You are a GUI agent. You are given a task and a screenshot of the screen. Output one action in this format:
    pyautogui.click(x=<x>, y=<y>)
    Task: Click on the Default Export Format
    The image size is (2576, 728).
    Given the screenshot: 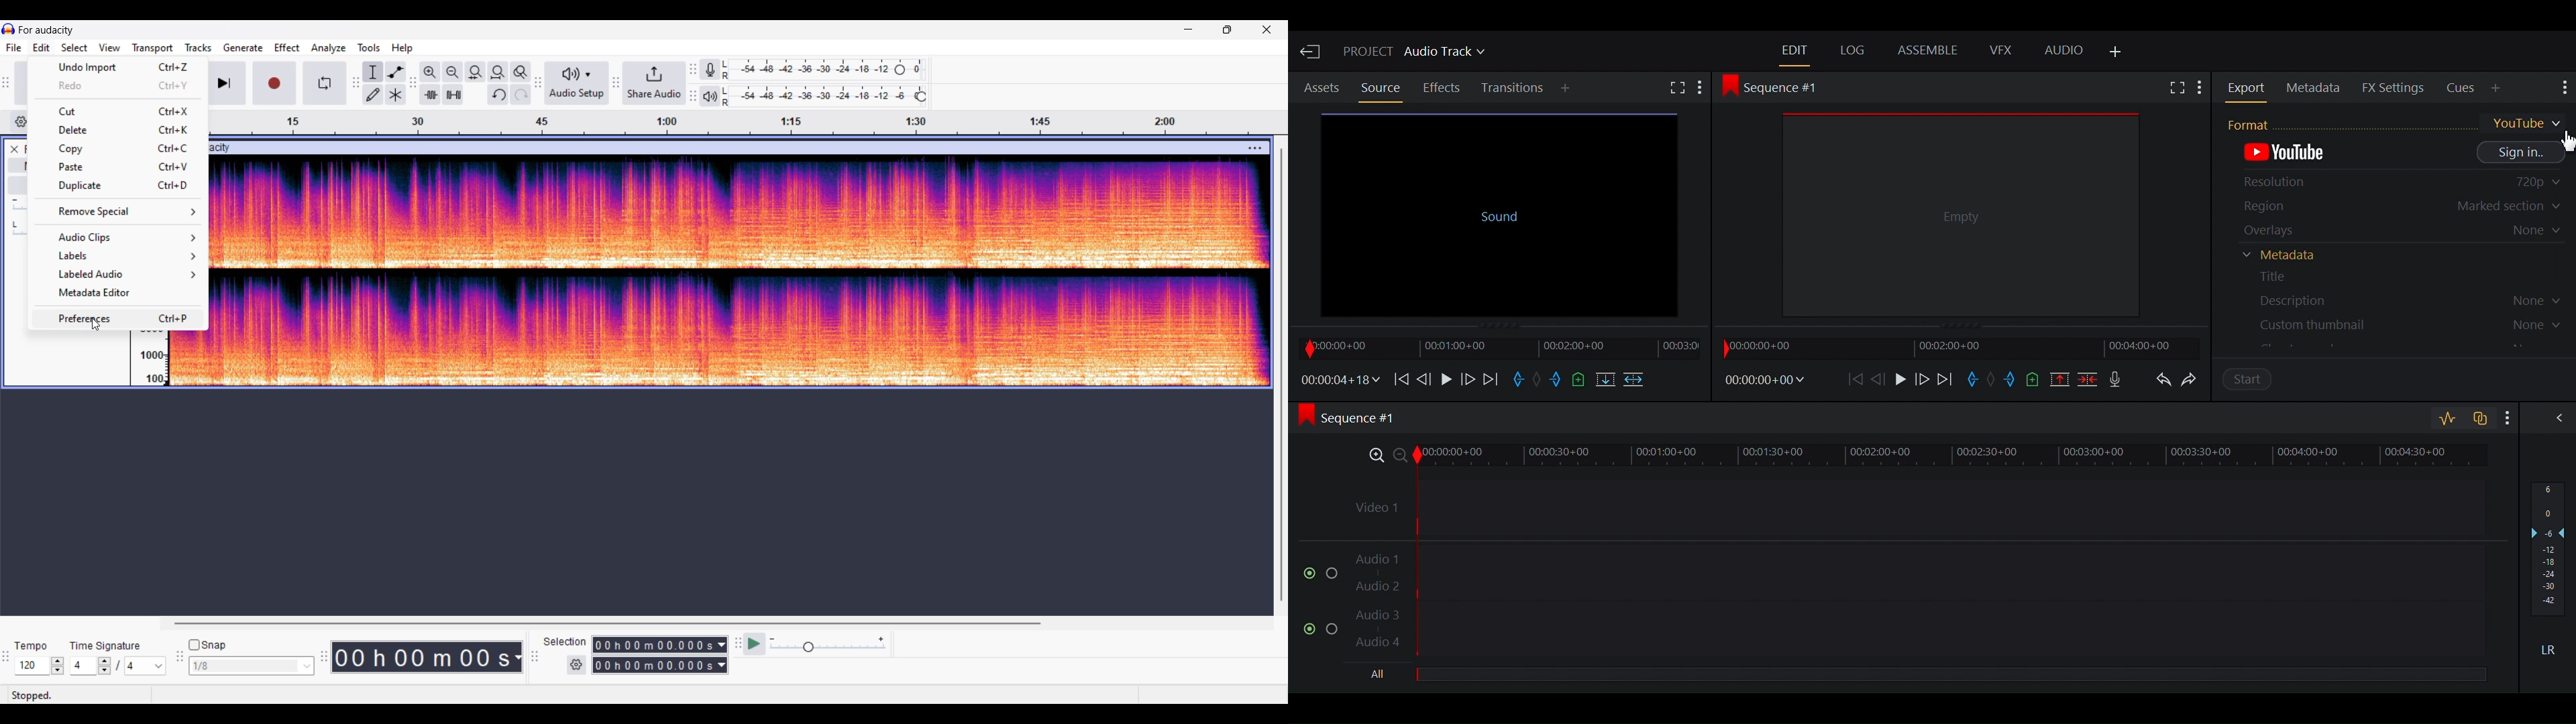 What is the action you would take?
    pyautogui.click(x=2290, y=154)
    